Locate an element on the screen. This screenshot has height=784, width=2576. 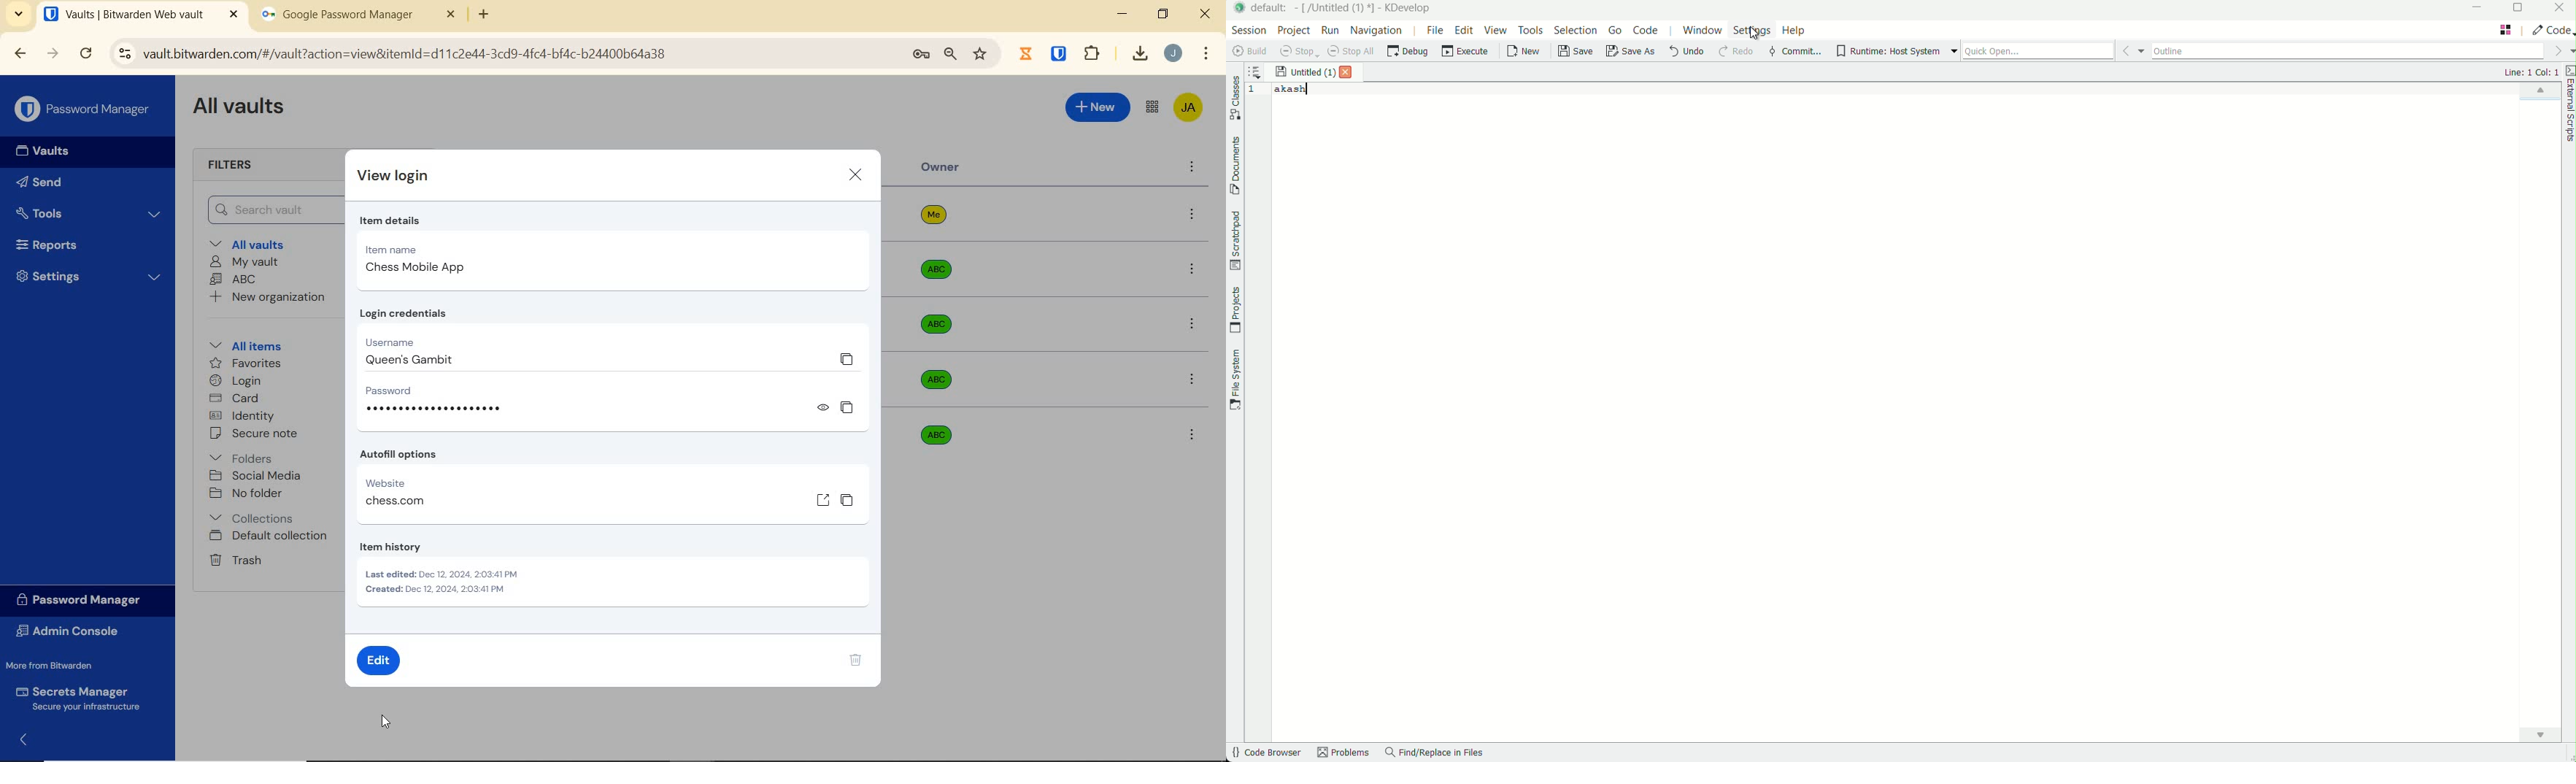
extensions is located at coordinates (1060, 53).